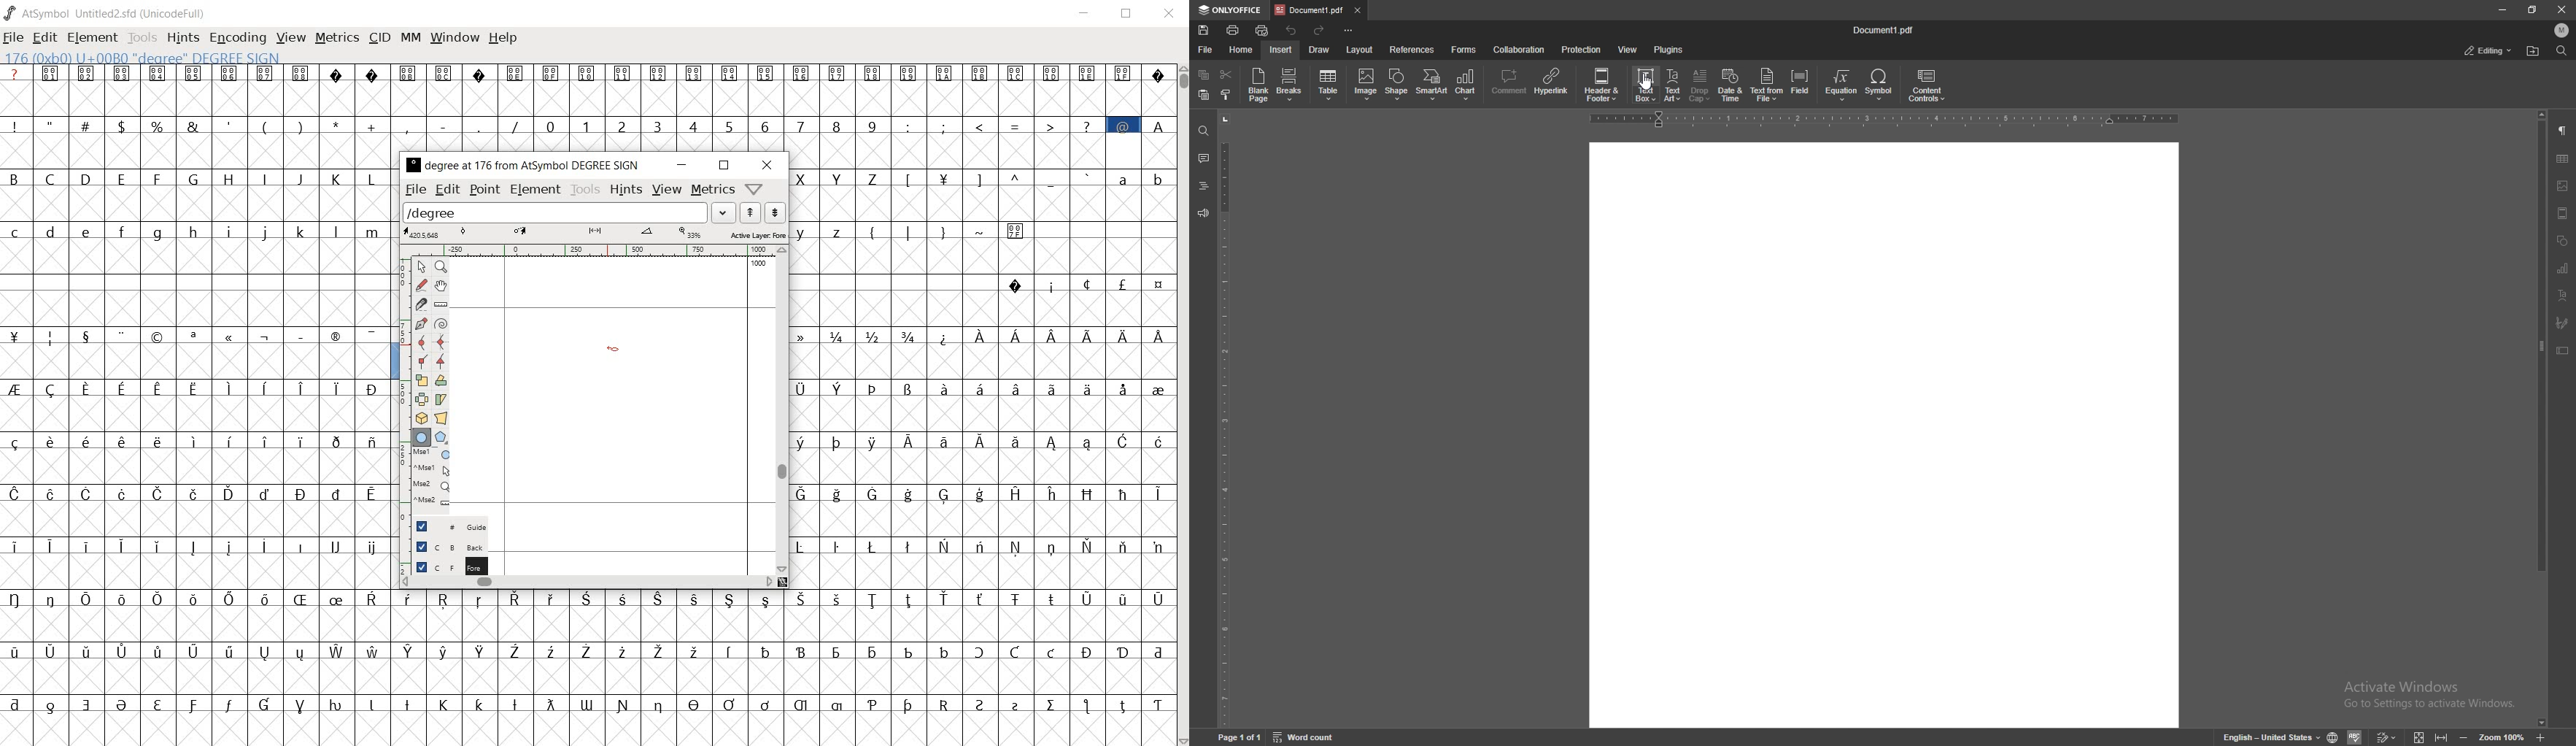 This screenshot has width=2576, height=756. Describe the element at coordinates (822, 231) in the screenshot. I see `y z` at that location.